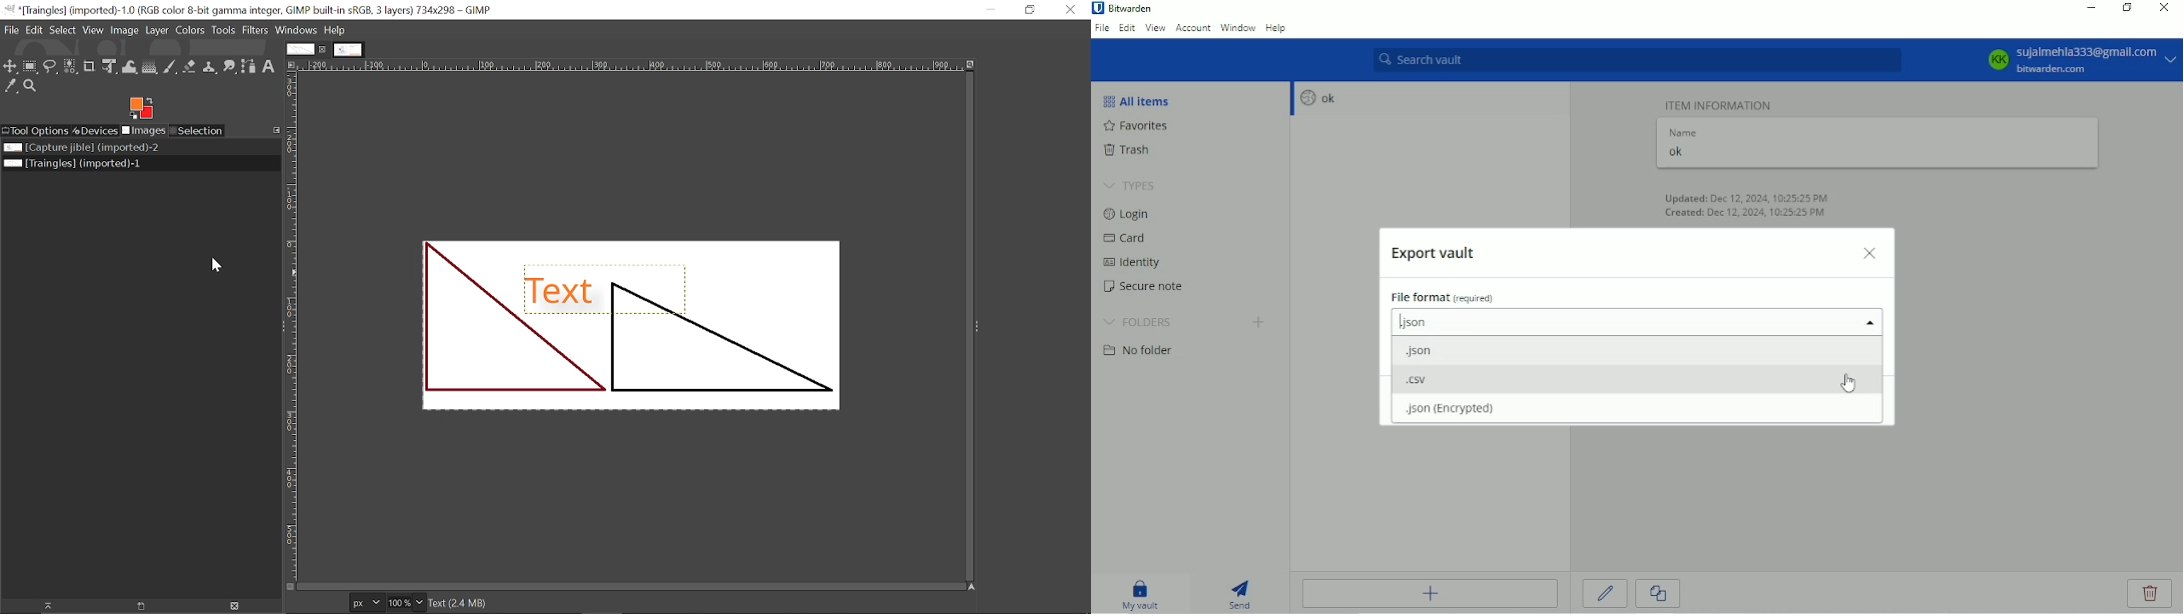 The image size is (2184, 616). What do you see at coordinates (1315, 98) in the screenshot?
I see `ok` at bounding box center [1315, 98].